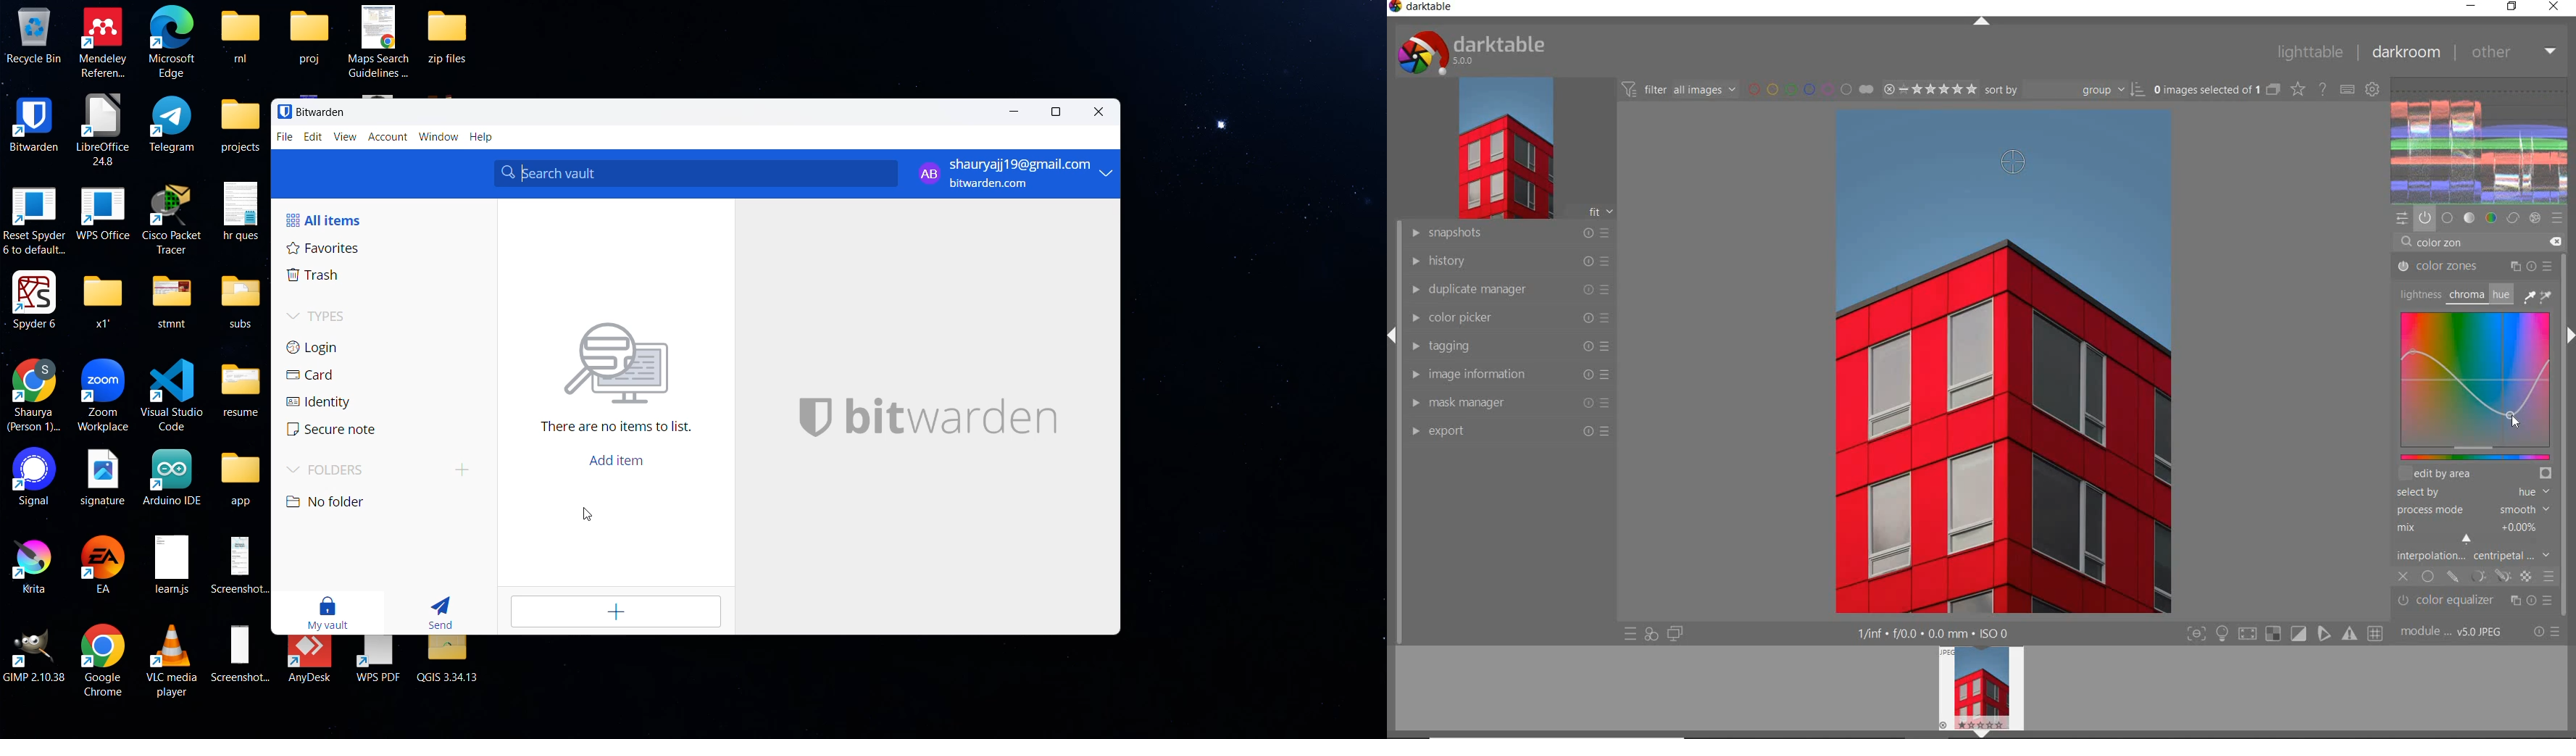 The height and width of the screenshot is (756, 2576). I want to click on Google Chrome, so click(102, 660).